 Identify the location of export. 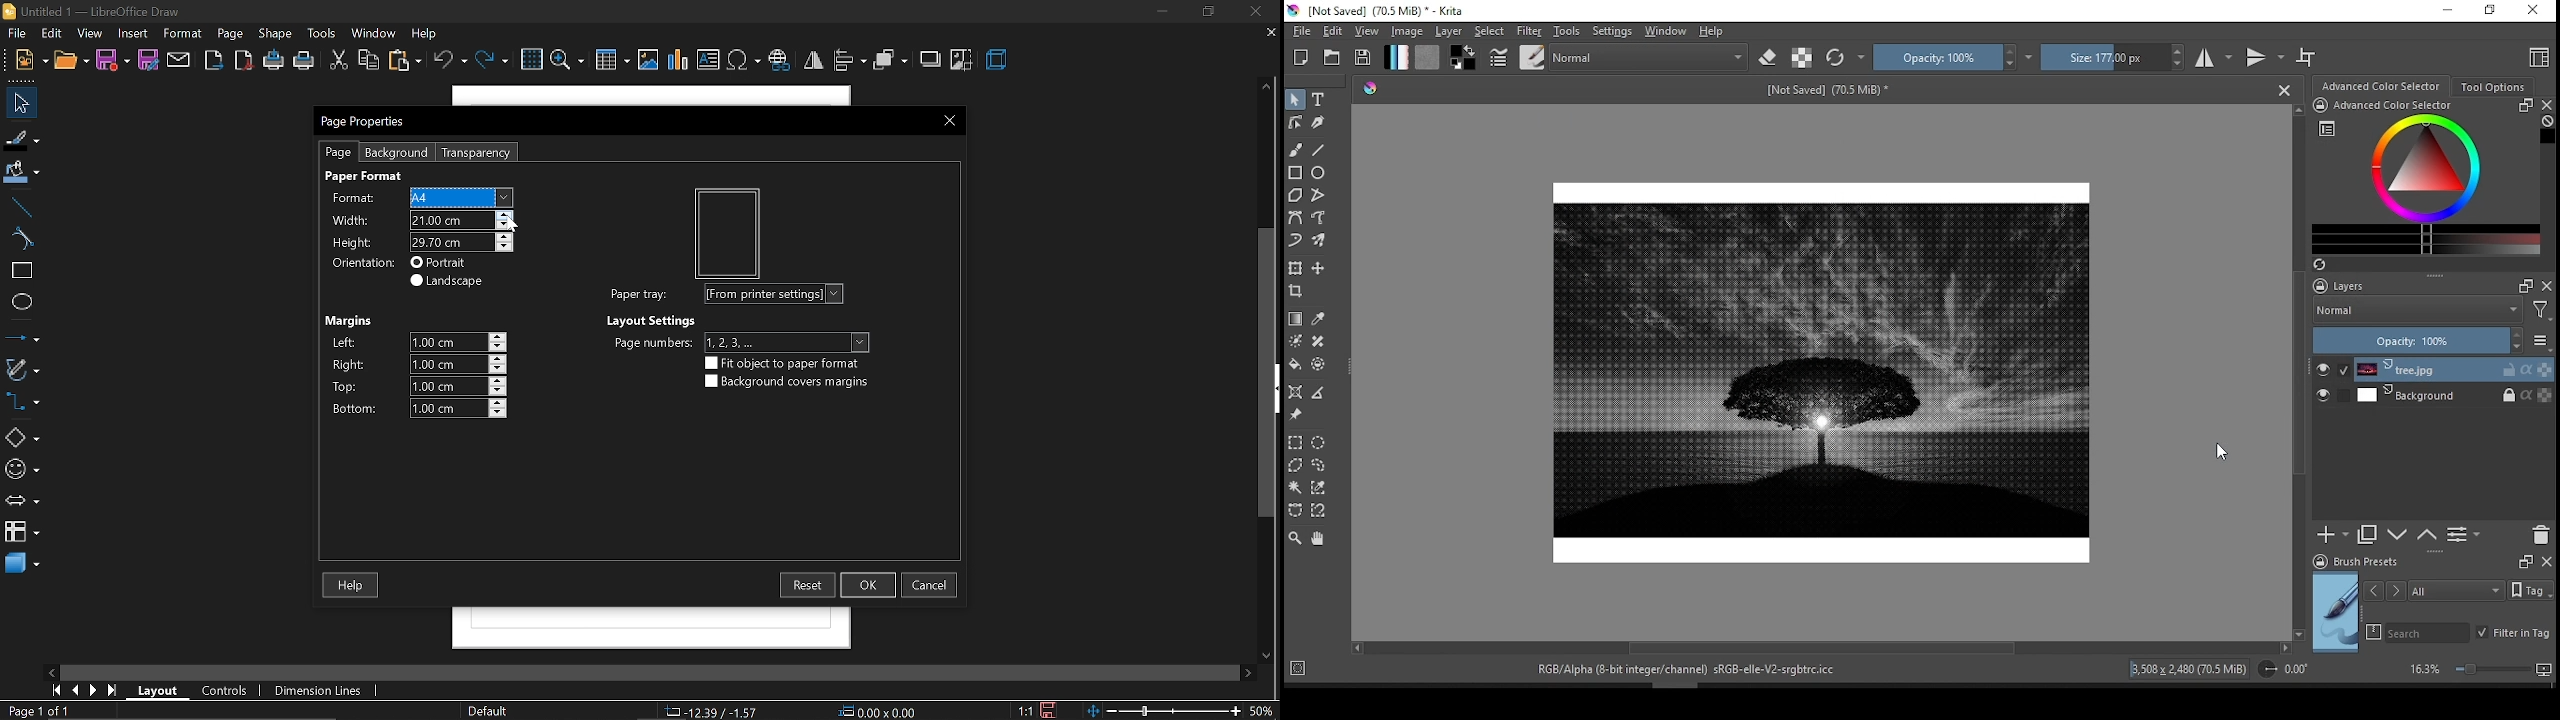
(214, 61).